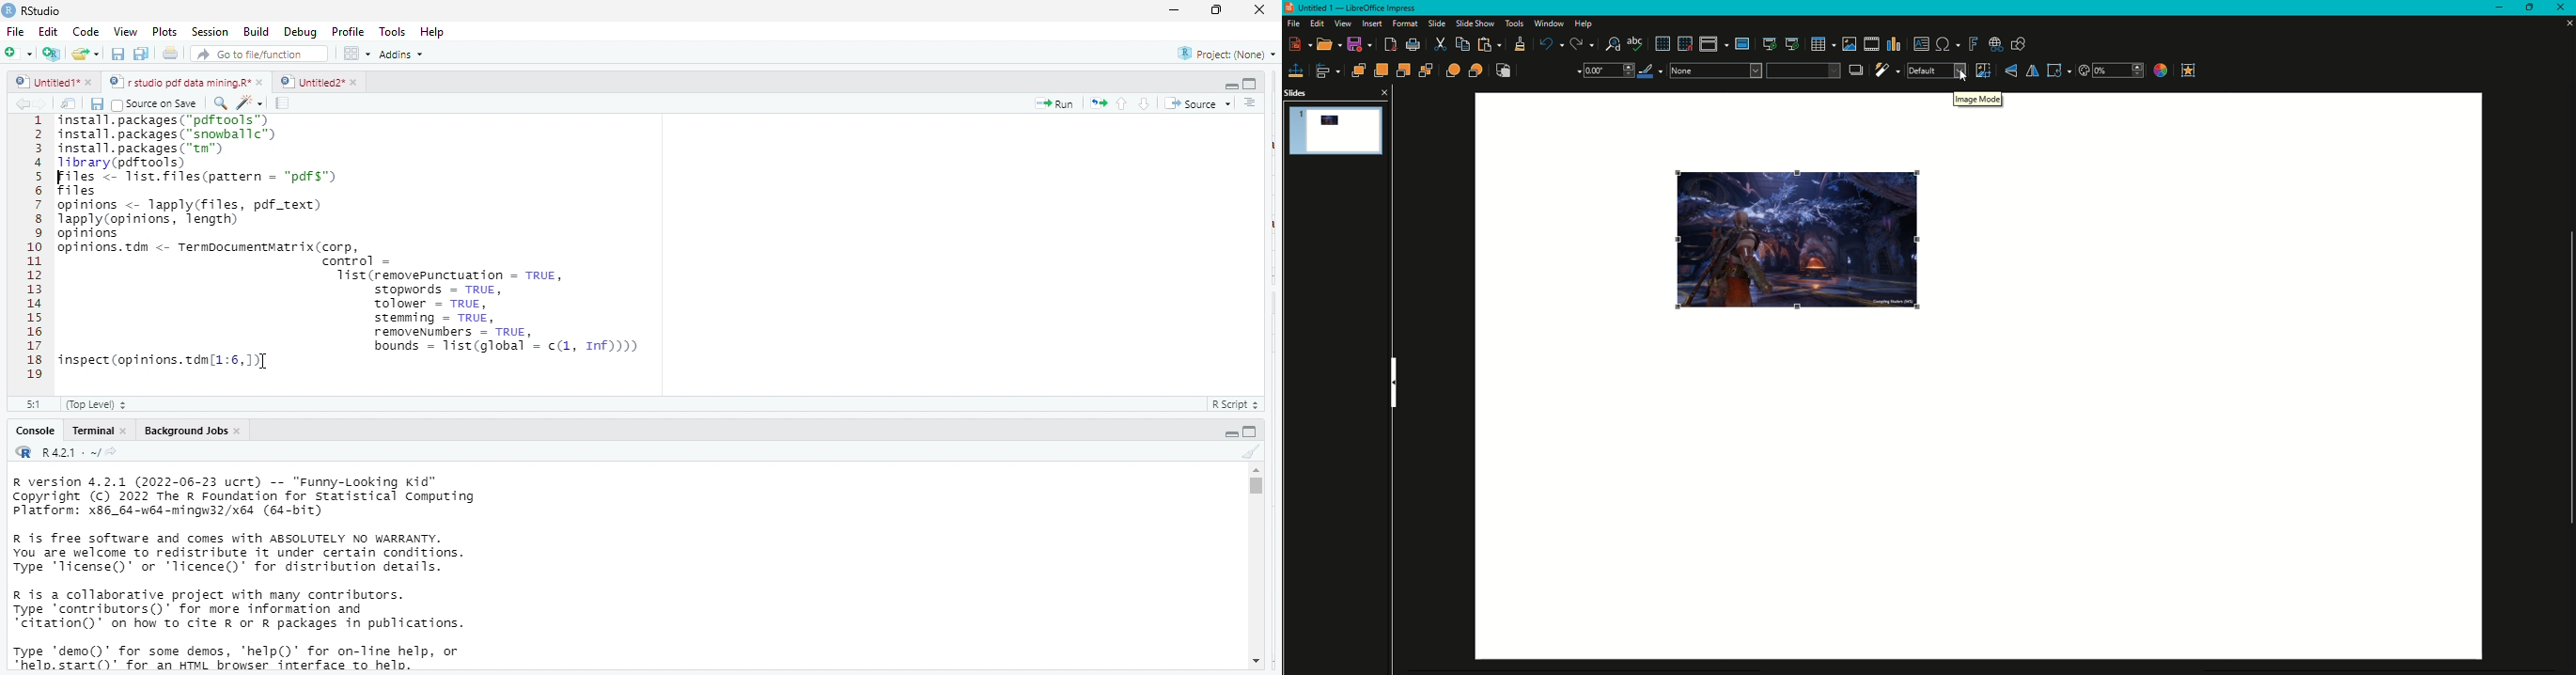 This screenshot has height=700, width=2576. I want to click on scroll down, so click(1255, 663).